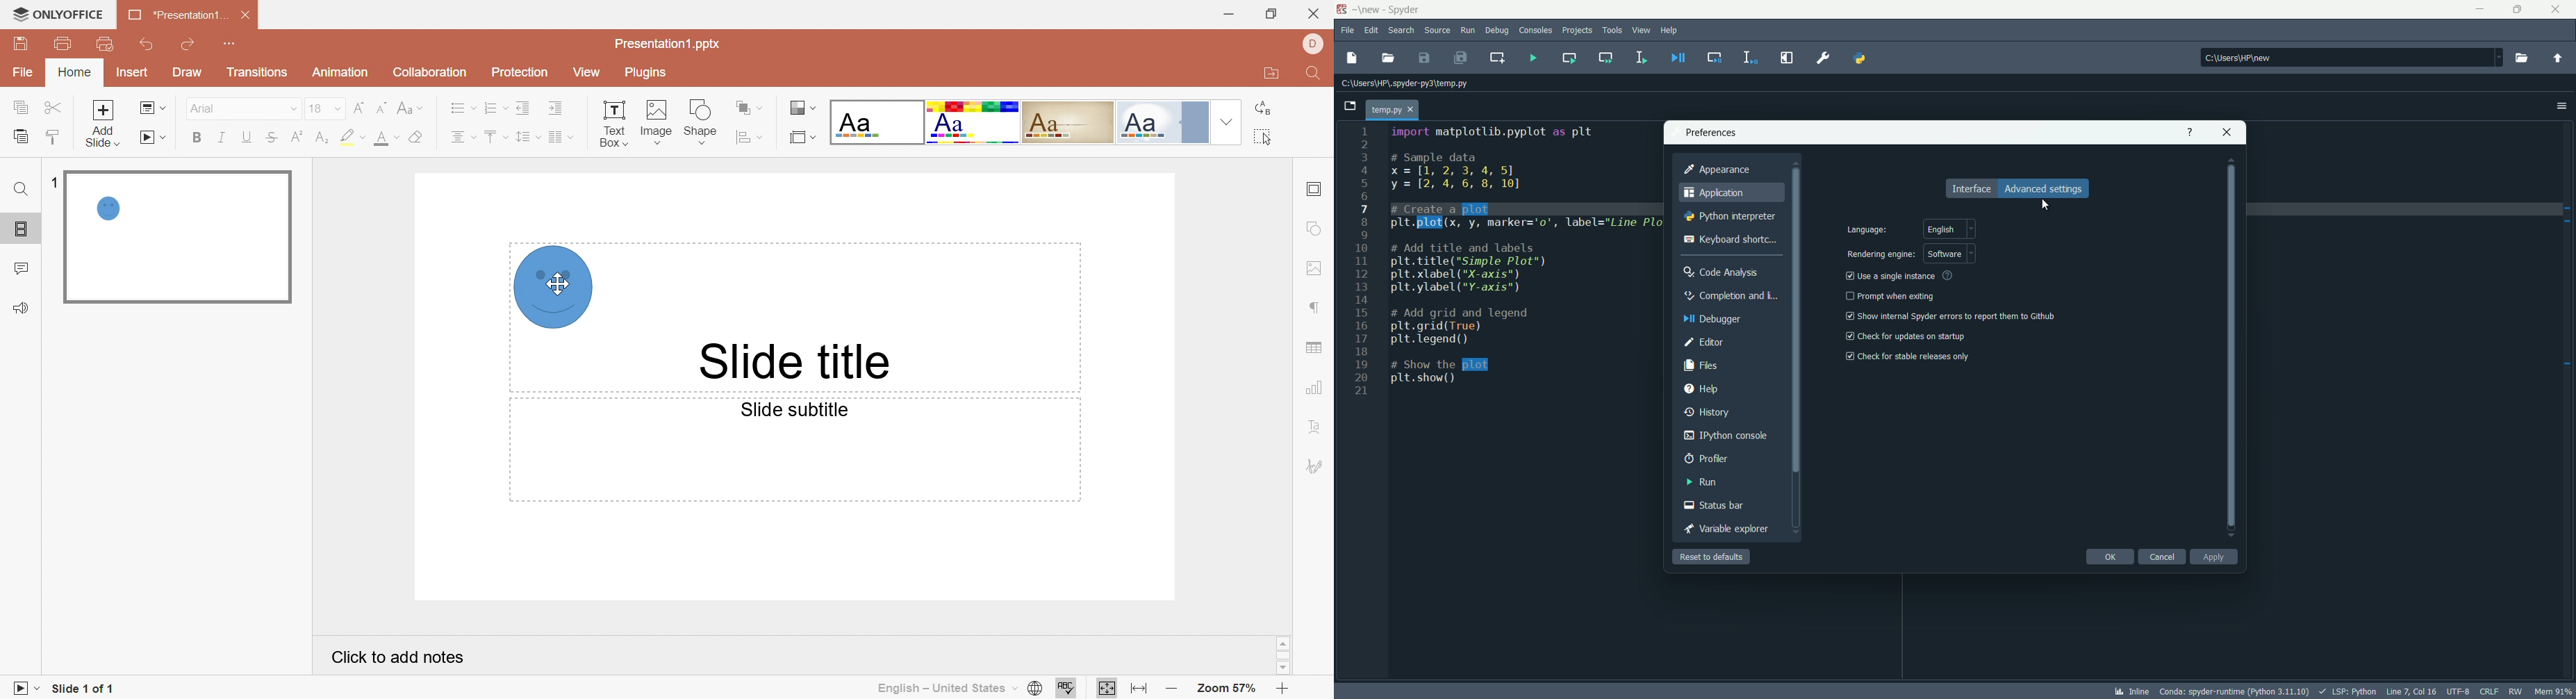 The height and width of the screenshot is (700, 2576). Describe the element at coordinates (1701, 365) in the screenshot. I see `files` at that location.